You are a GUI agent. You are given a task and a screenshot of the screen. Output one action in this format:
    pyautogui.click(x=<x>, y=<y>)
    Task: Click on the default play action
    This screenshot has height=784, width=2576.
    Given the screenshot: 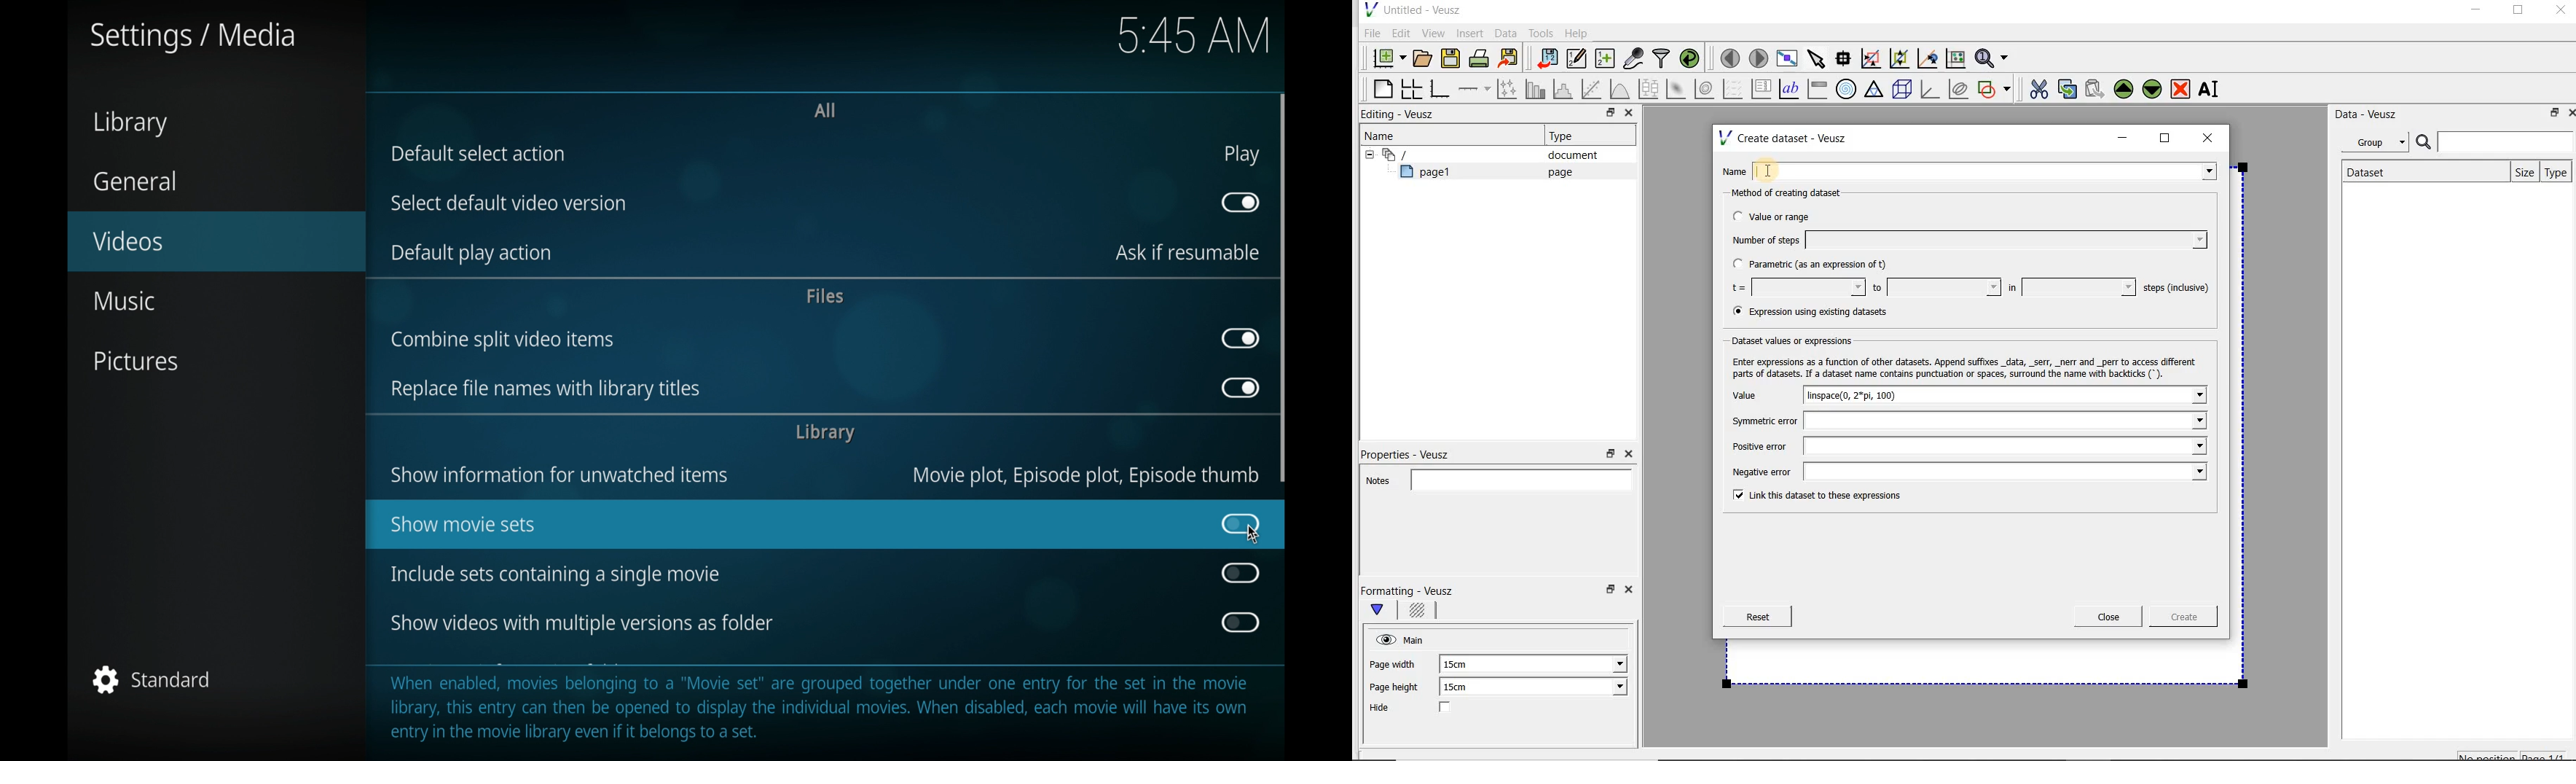 What is the action you would take?
    pyautogui.click(x=470, y=254)
    